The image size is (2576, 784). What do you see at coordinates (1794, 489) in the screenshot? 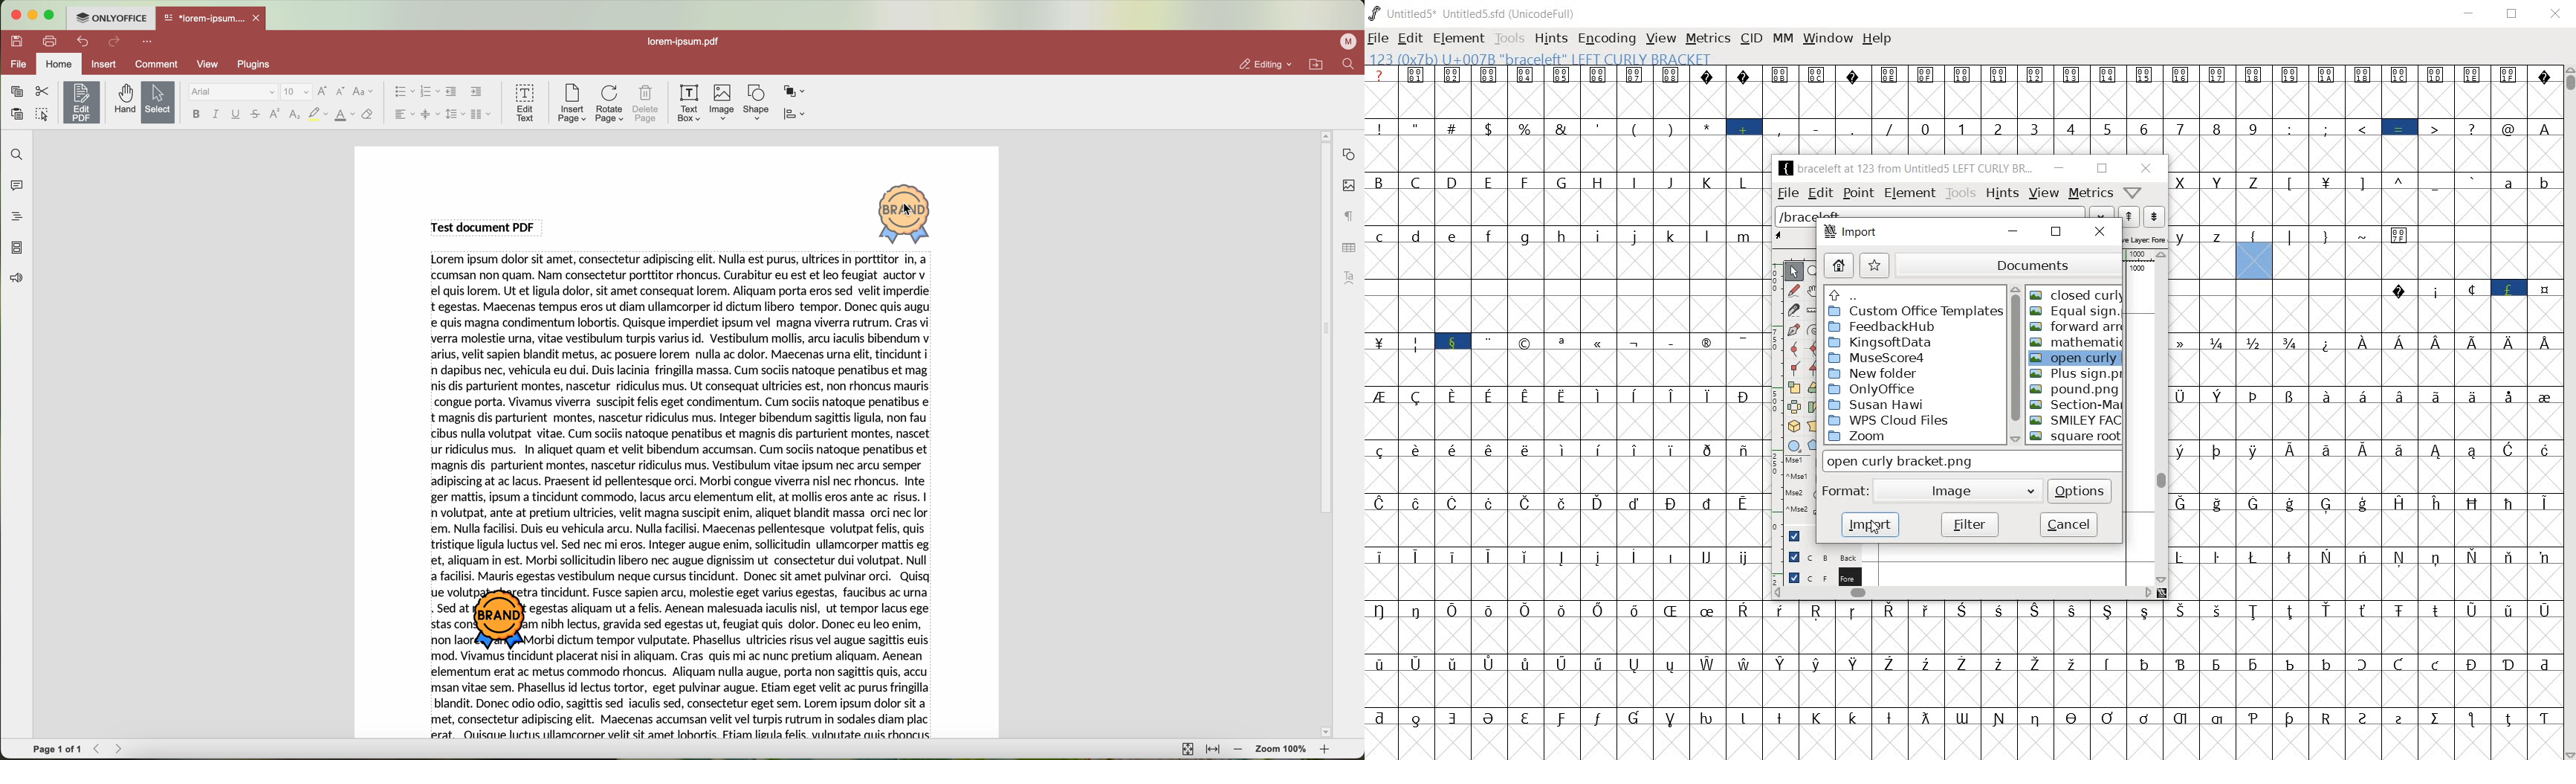
I see `mse1 mse1 mse2 mse2` at bounding box center [1794, 489].